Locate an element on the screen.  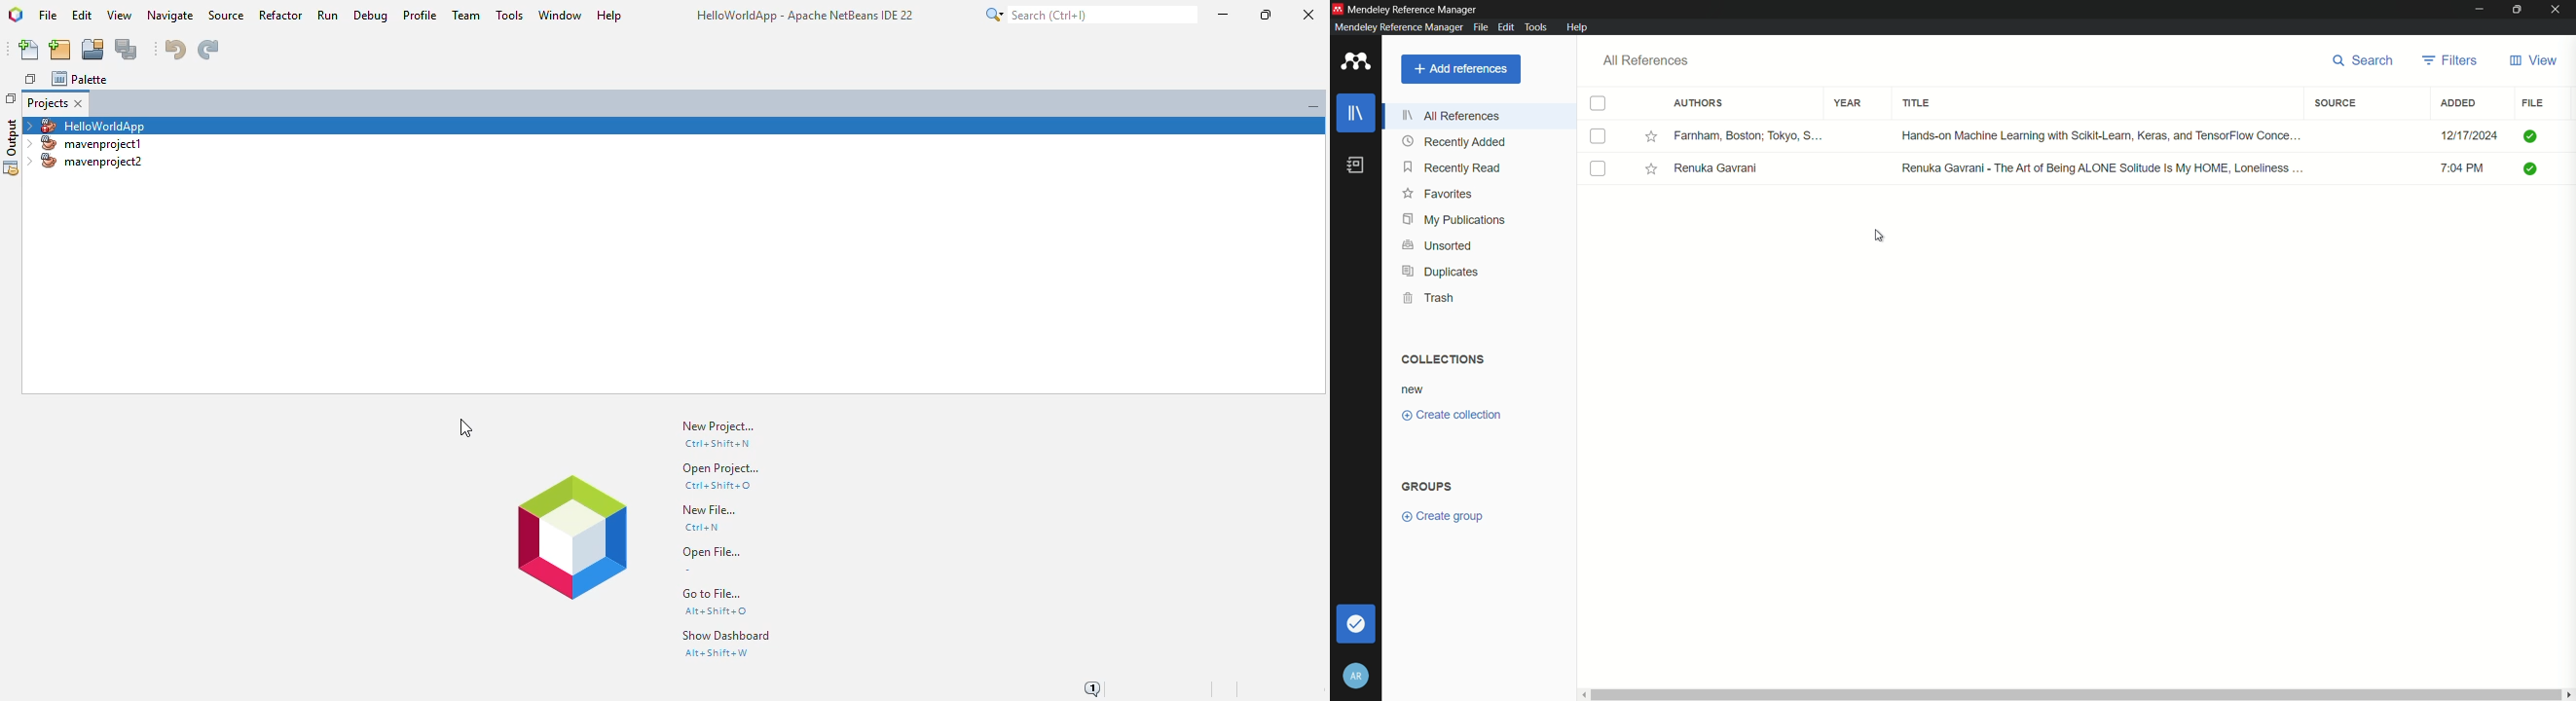
collections is located at coordinates (1443, 360).